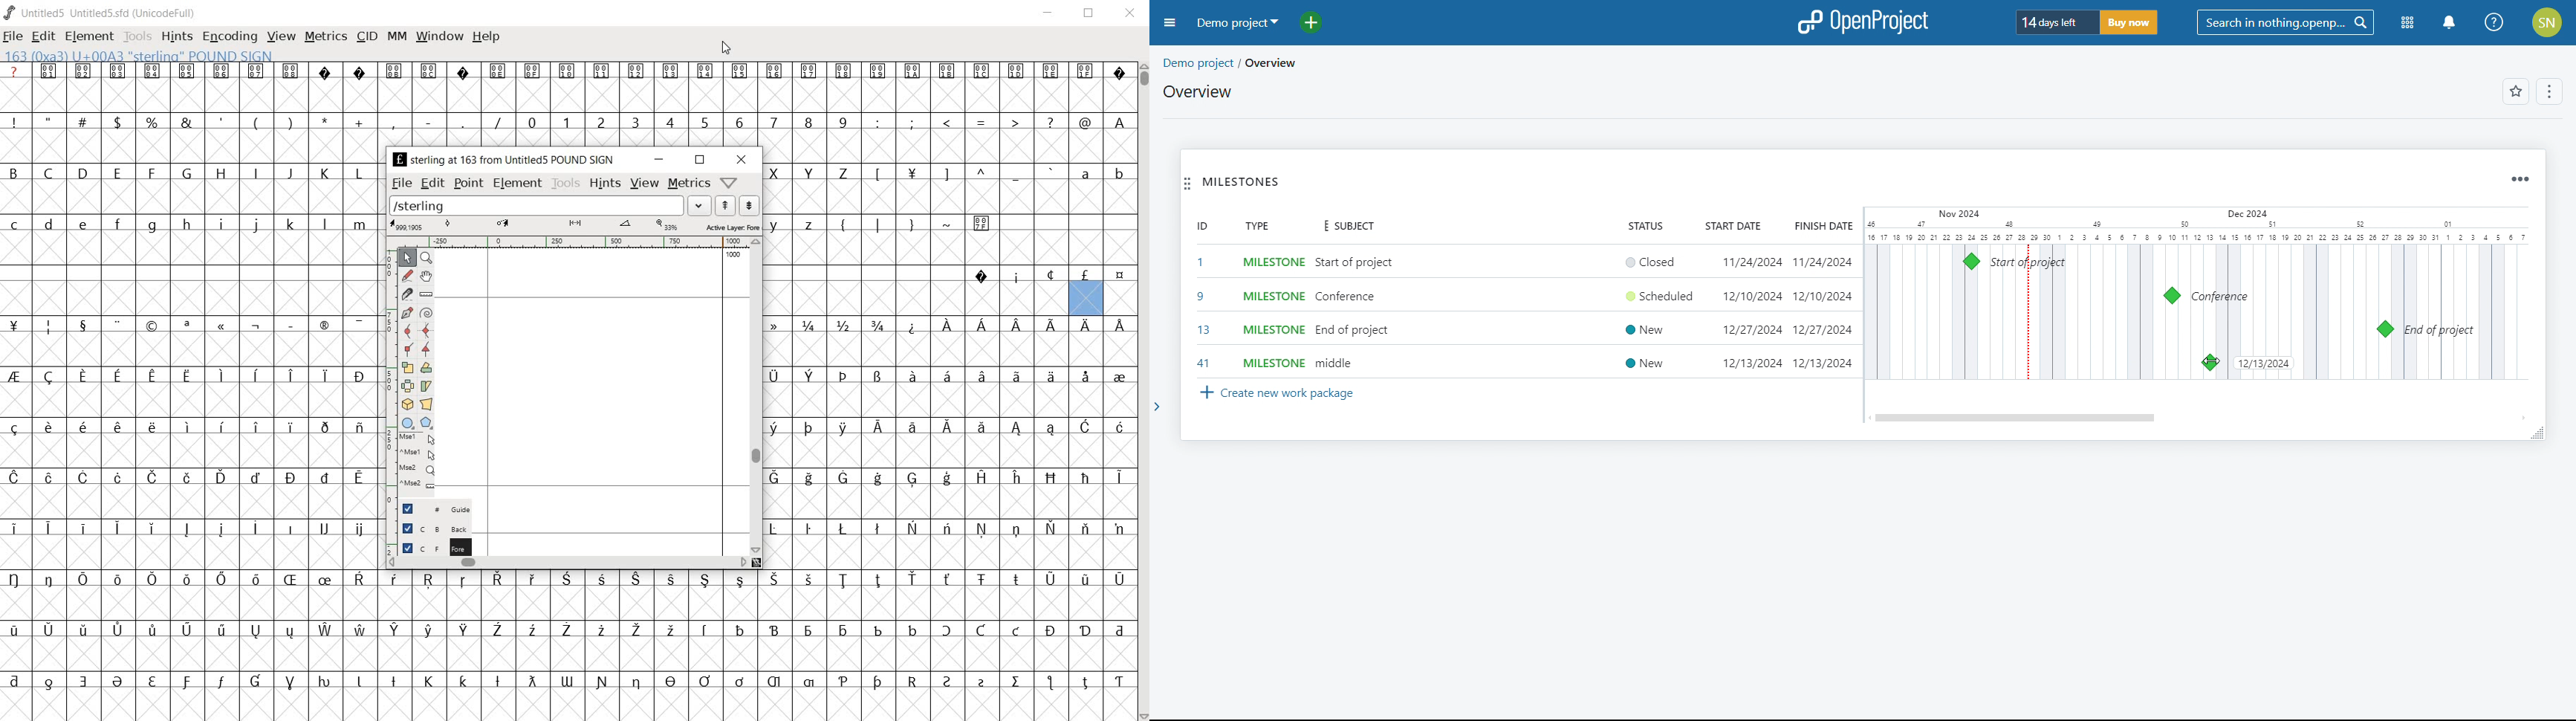 This screenshot has height=728, width=2576. I want to click on Symbol, so click(912, 480).